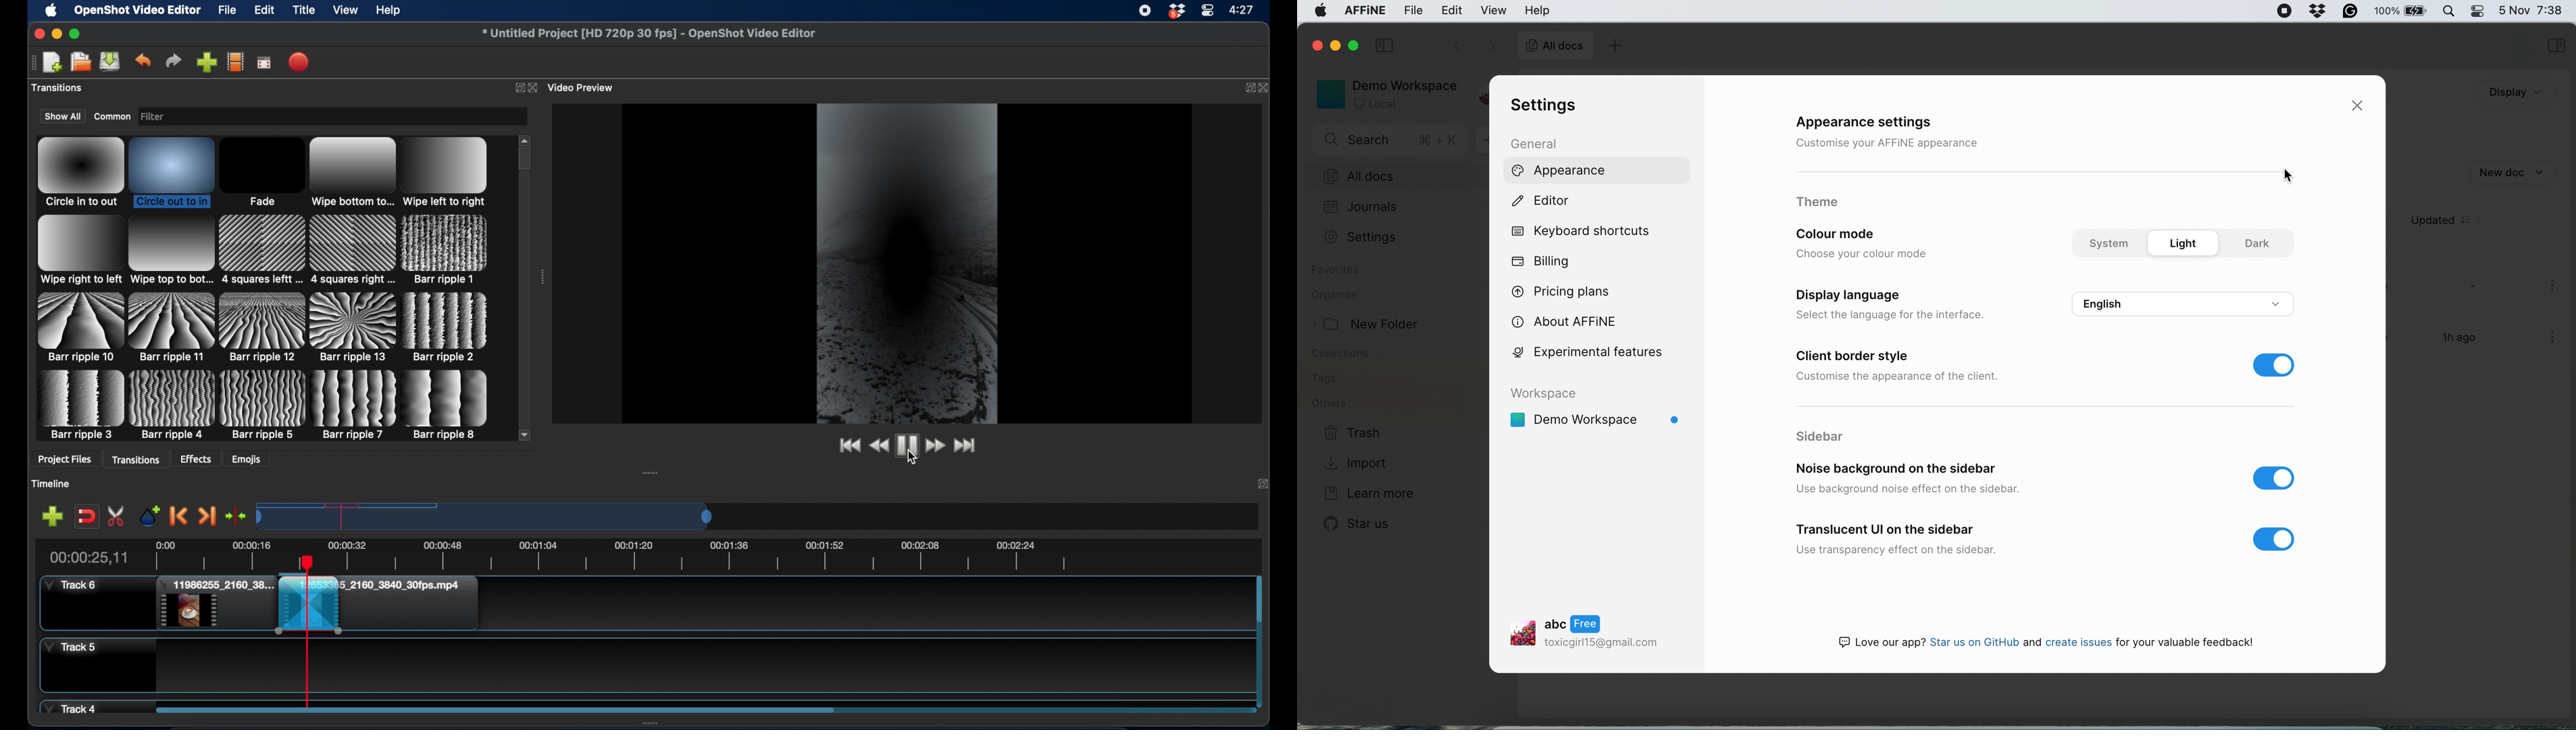  Describe the element at coordinates (2293, 178) in the screenshot. I see `cursor` at that location.